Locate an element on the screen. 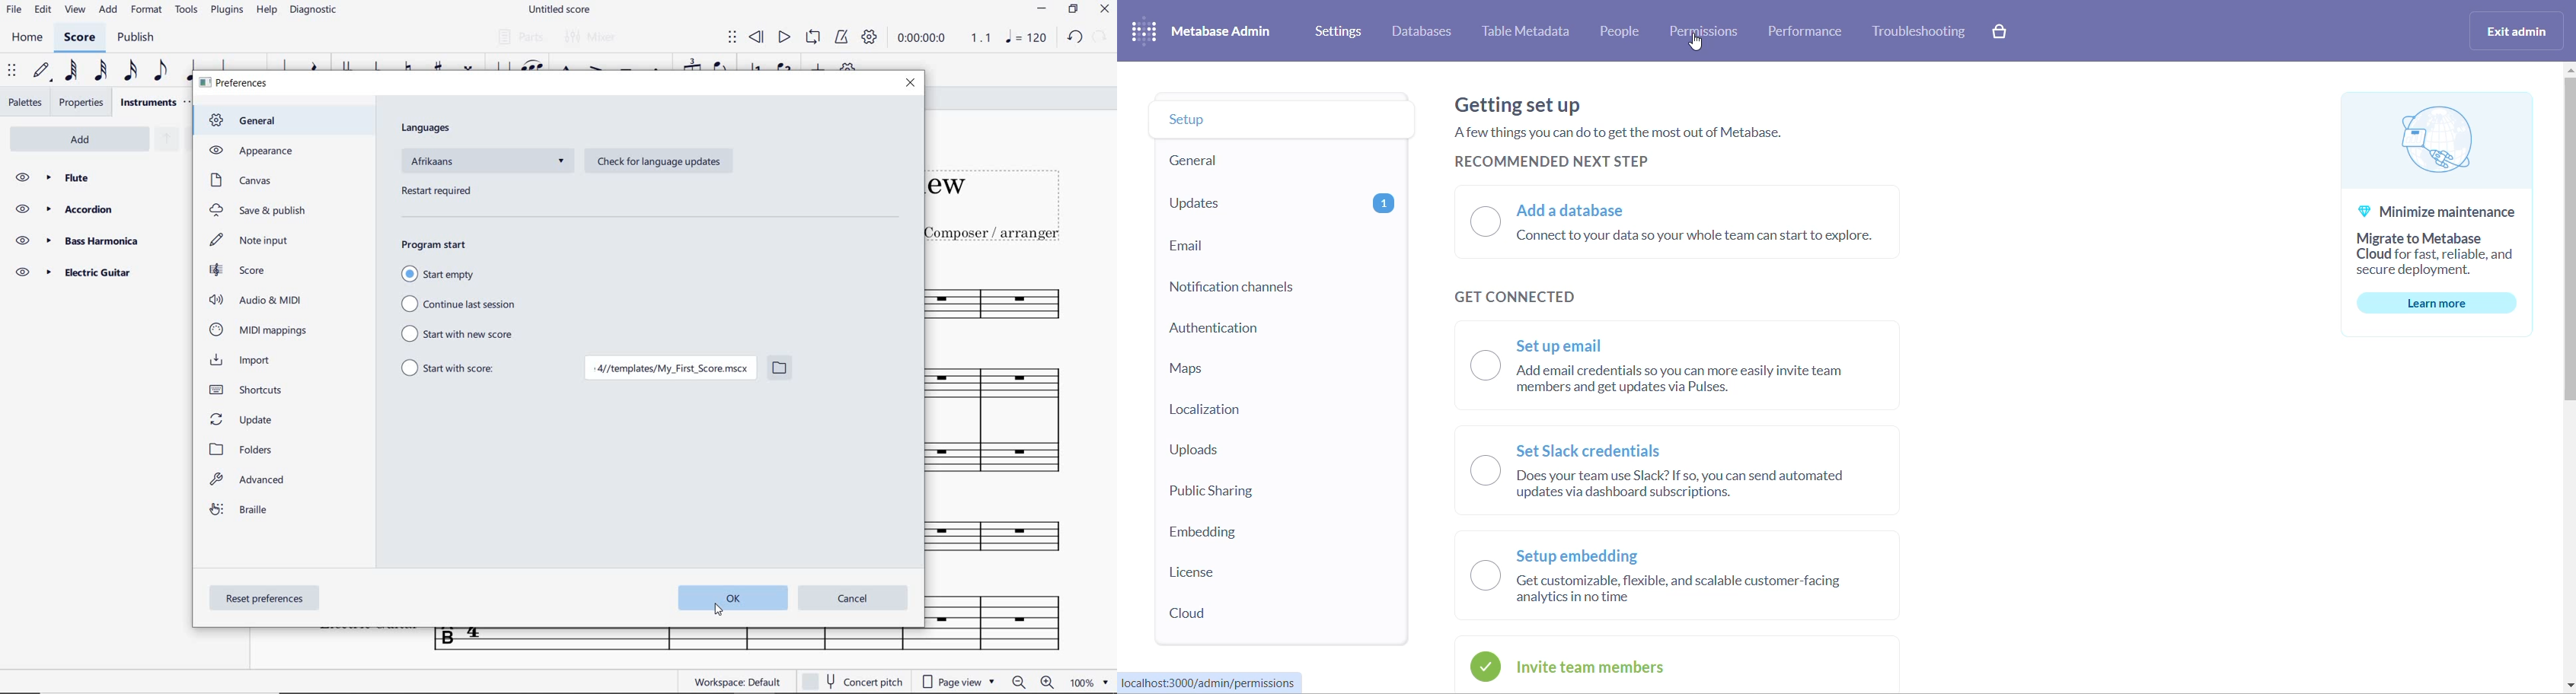 This screenshot has width=2576, height=700. view is located at coordinates (73, 13).